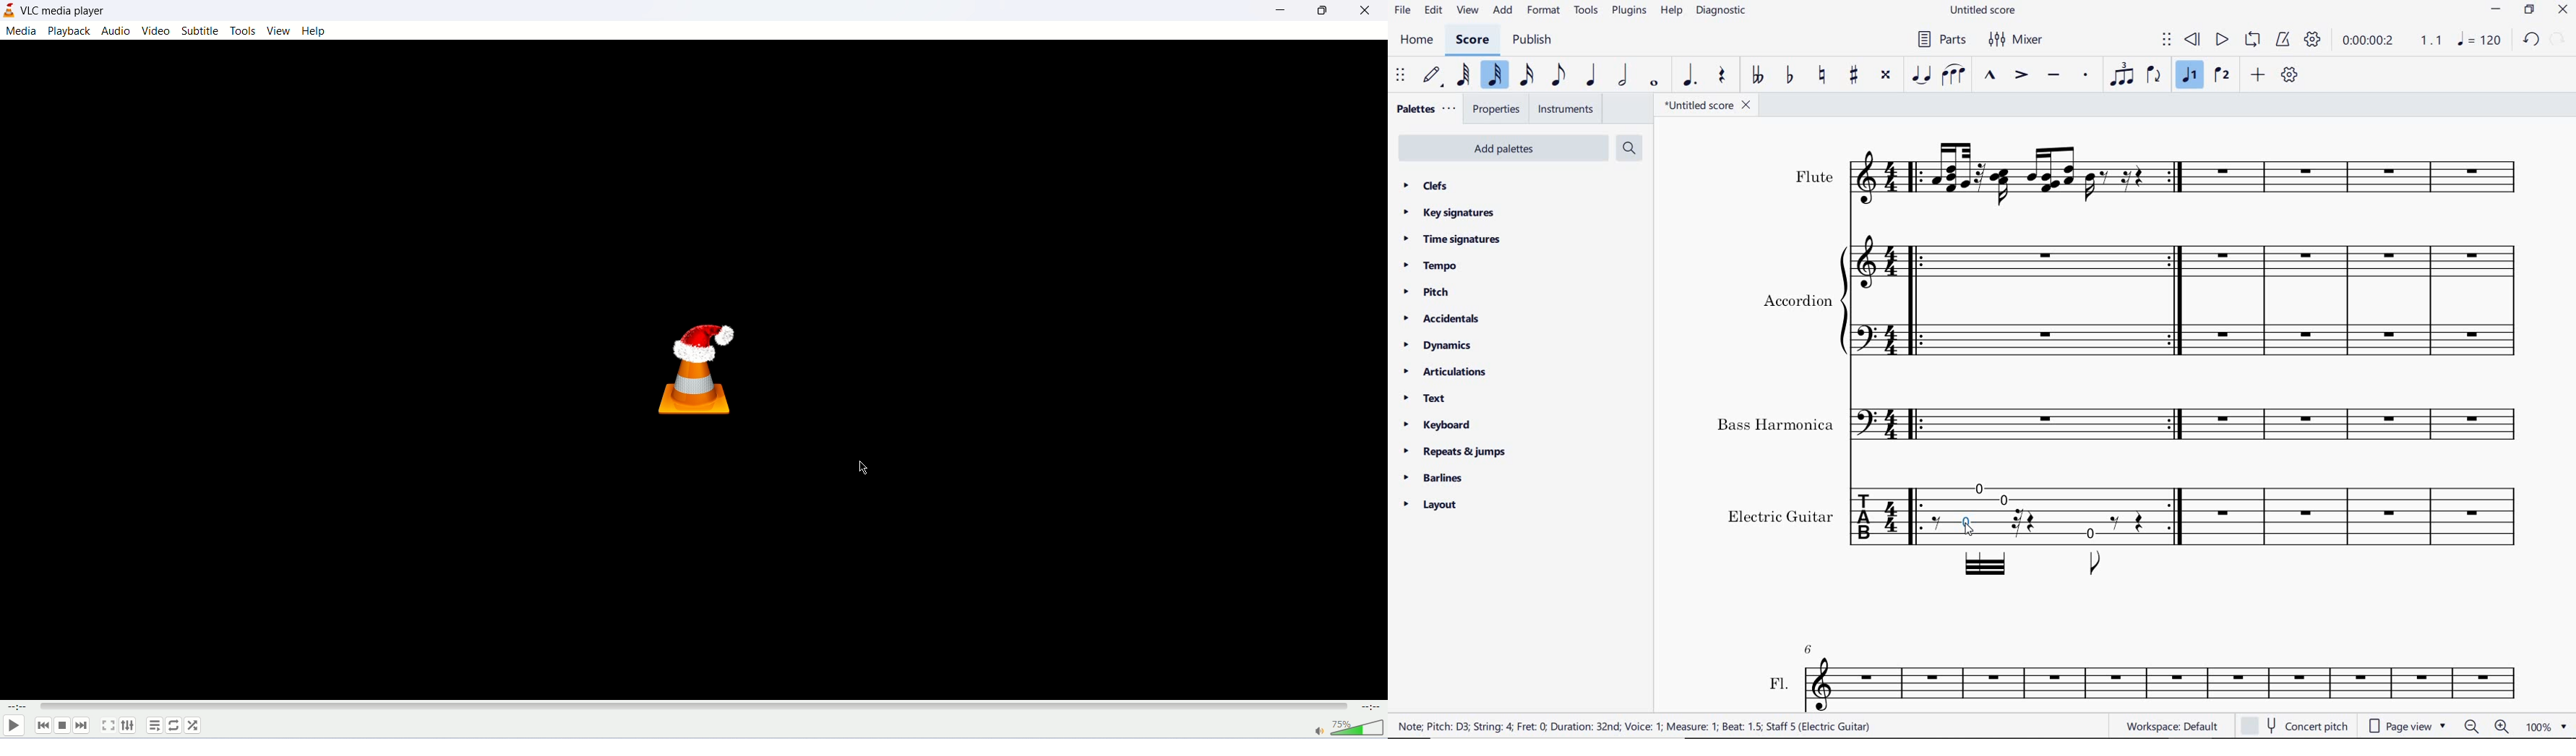 This screenshot has height=756, width=2576. What do you see at coordinates (1370, 9) in the screenshot?
I see `close` at bounding box center [1370, 9].